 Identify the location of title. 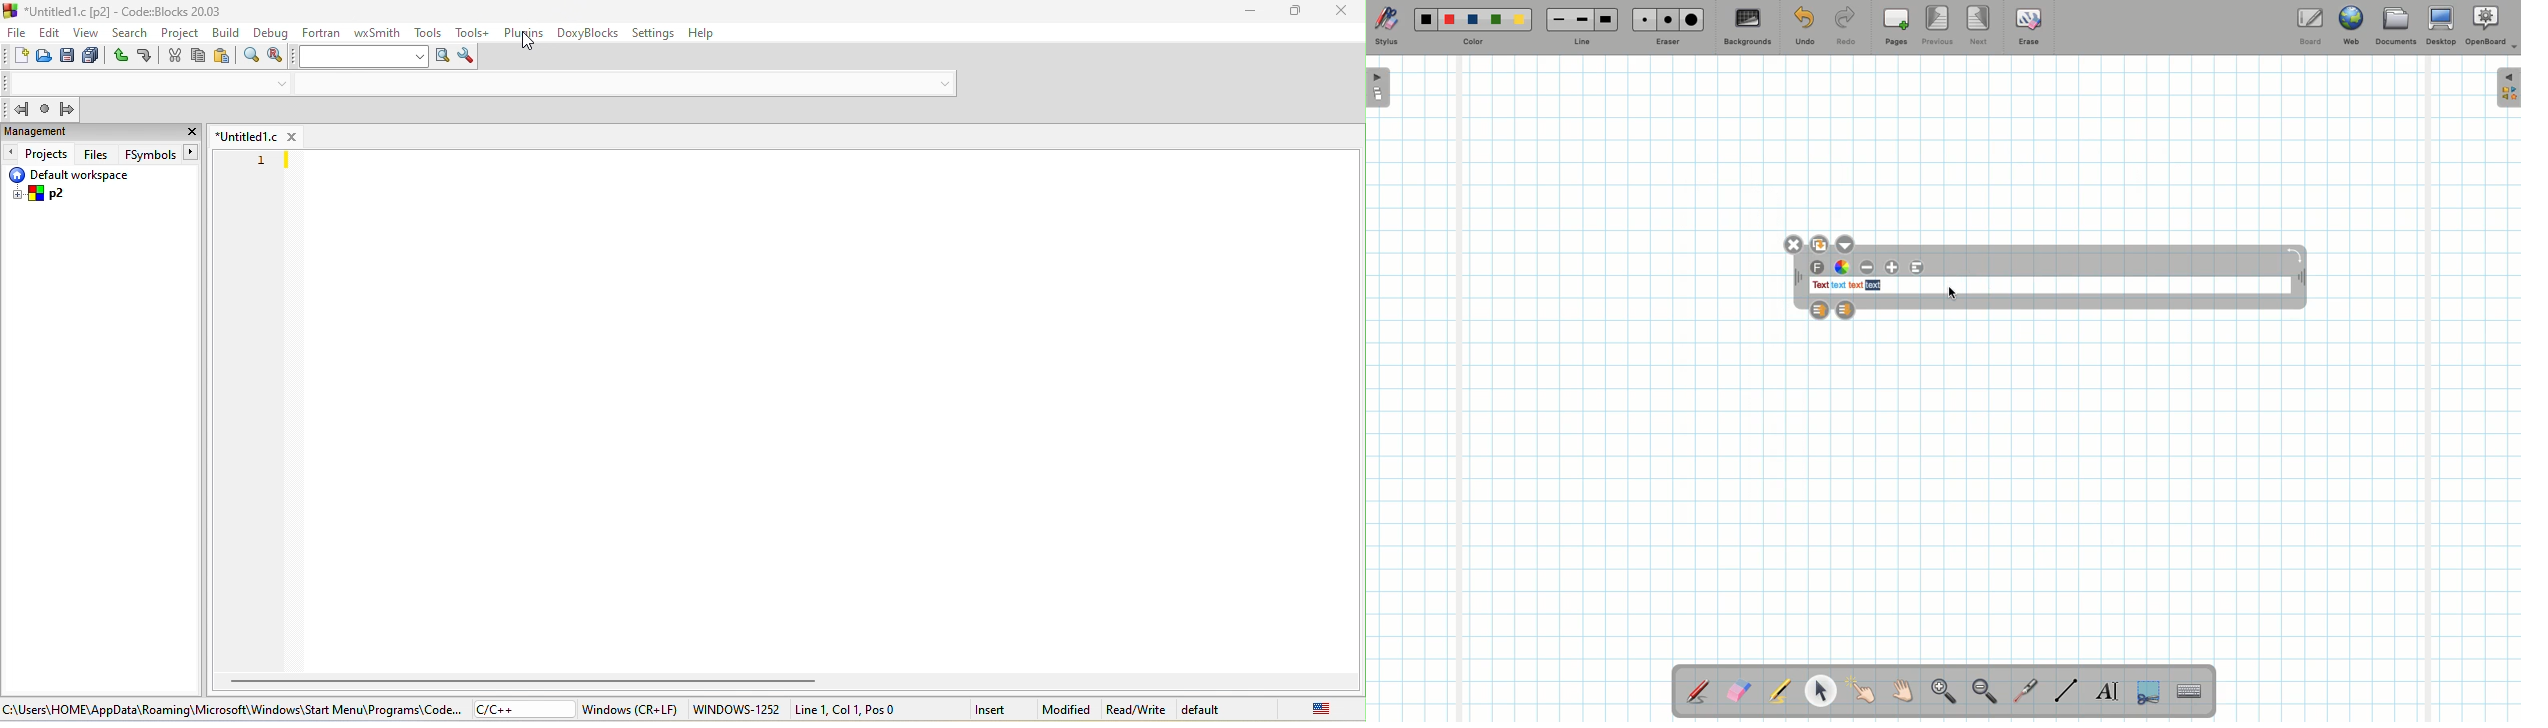
(117, 10).